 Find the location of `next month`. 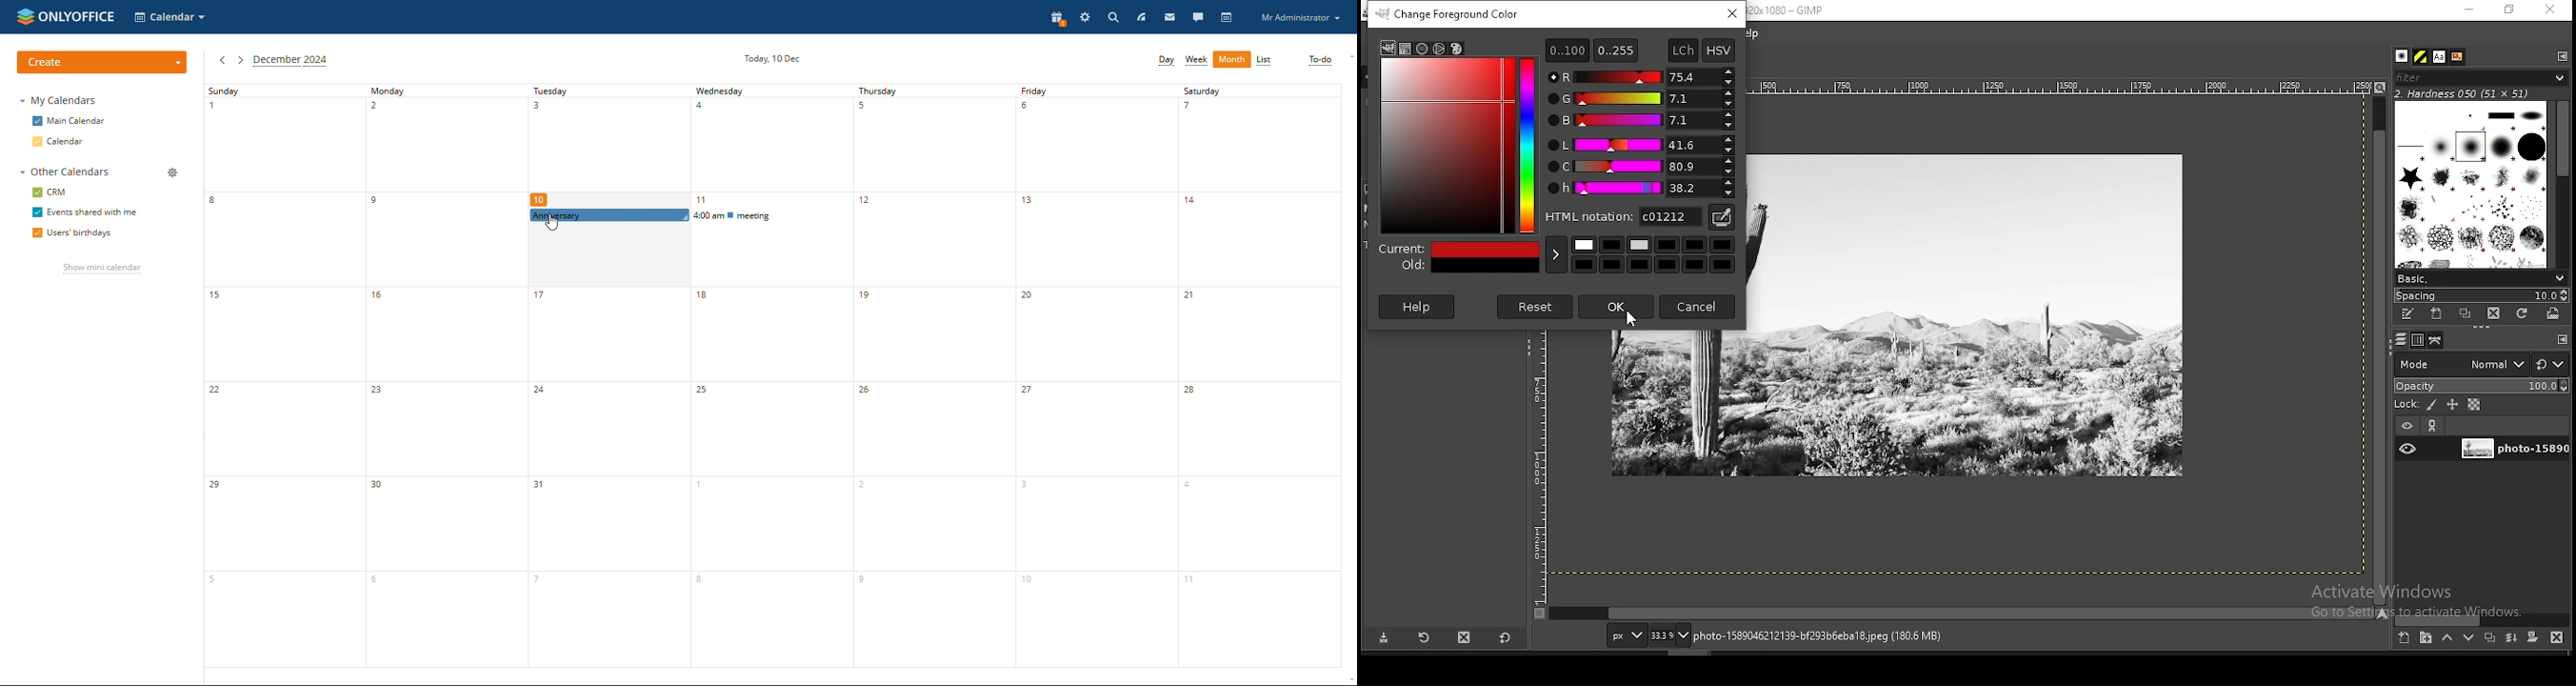

next month is located at coordinates (240, 60).